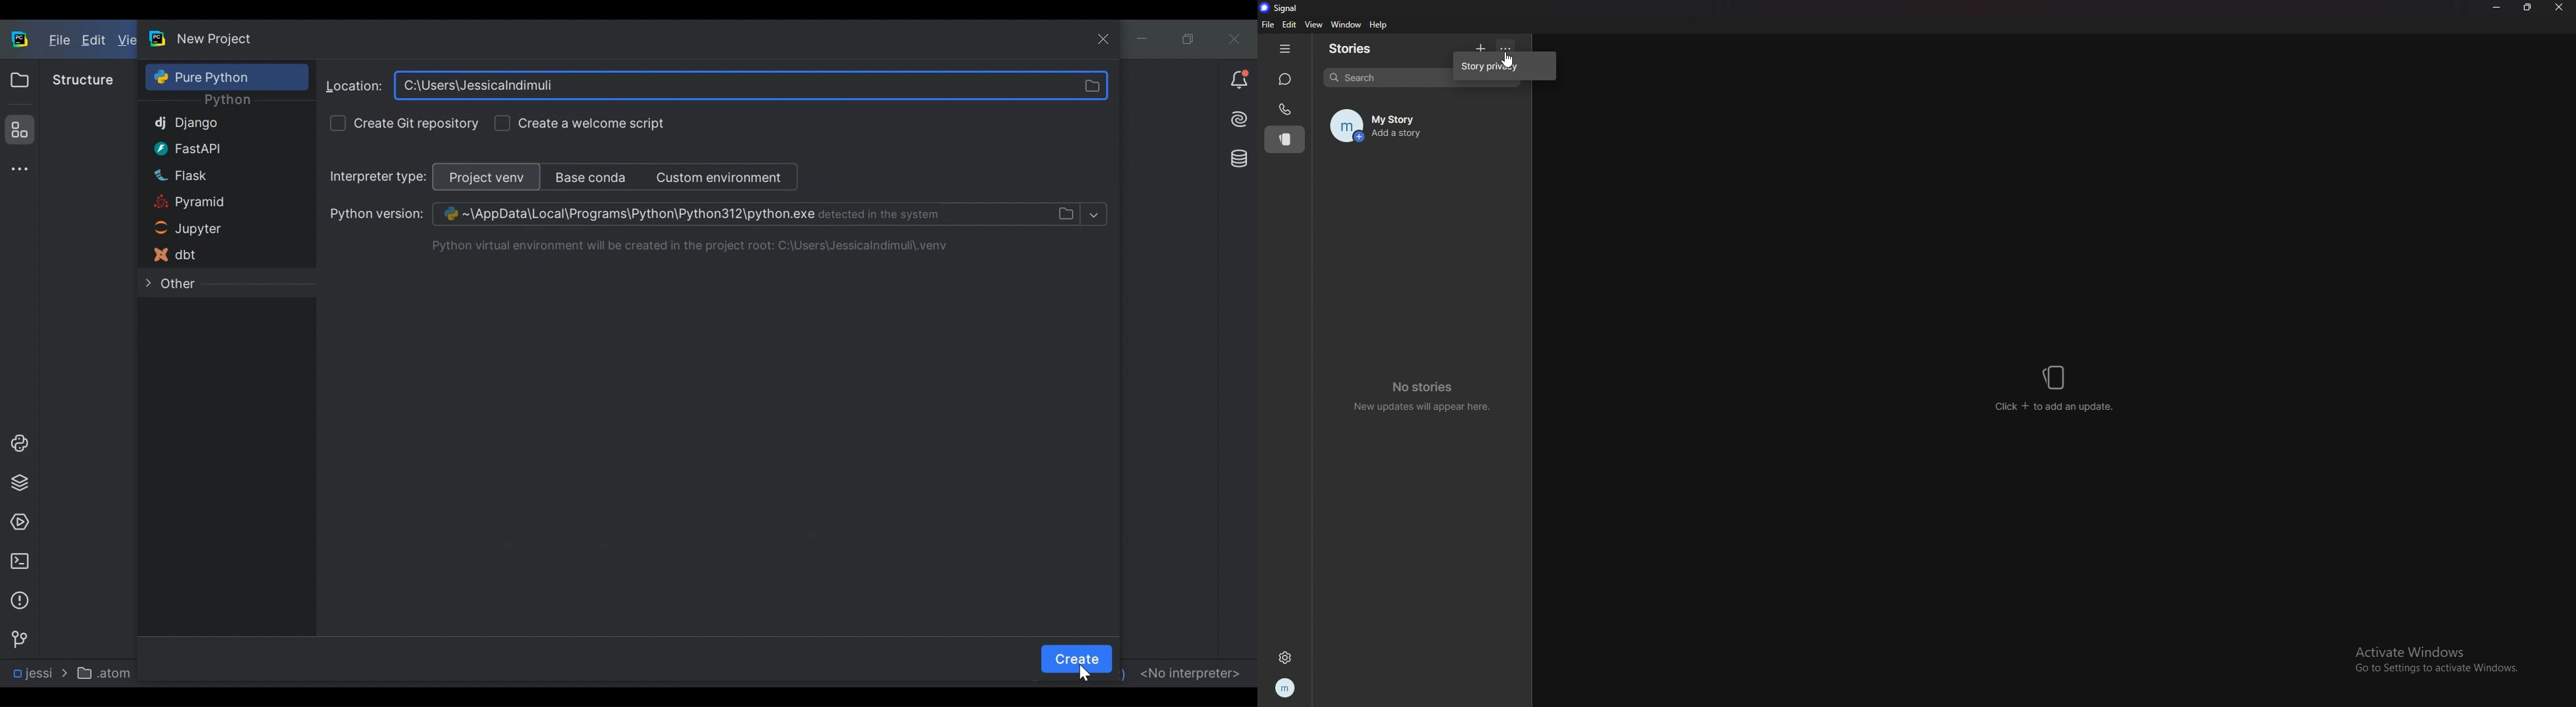 This screenshot has height=728, width=2576. What do you see at coordinates (368, 215) in the screenshot?
I see `Python version` at bounding box center [368, 215].